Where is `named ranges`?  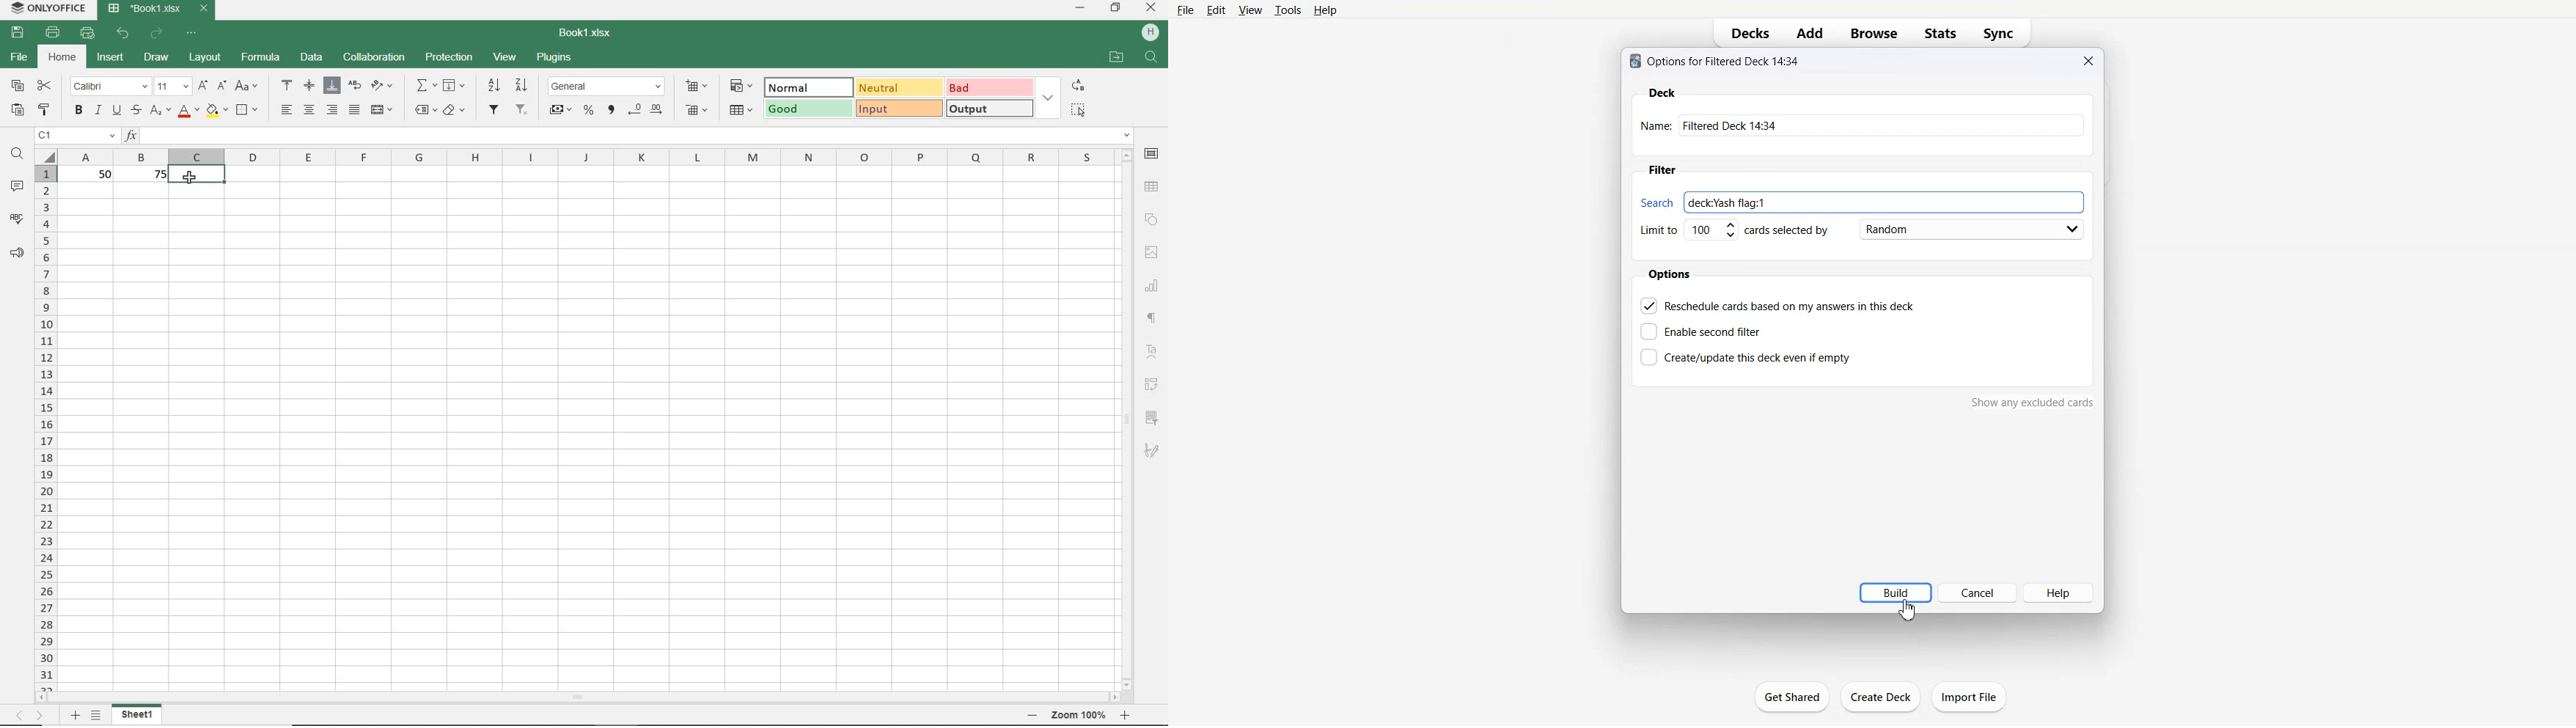
named ranges is located at coordinates (426, 111).